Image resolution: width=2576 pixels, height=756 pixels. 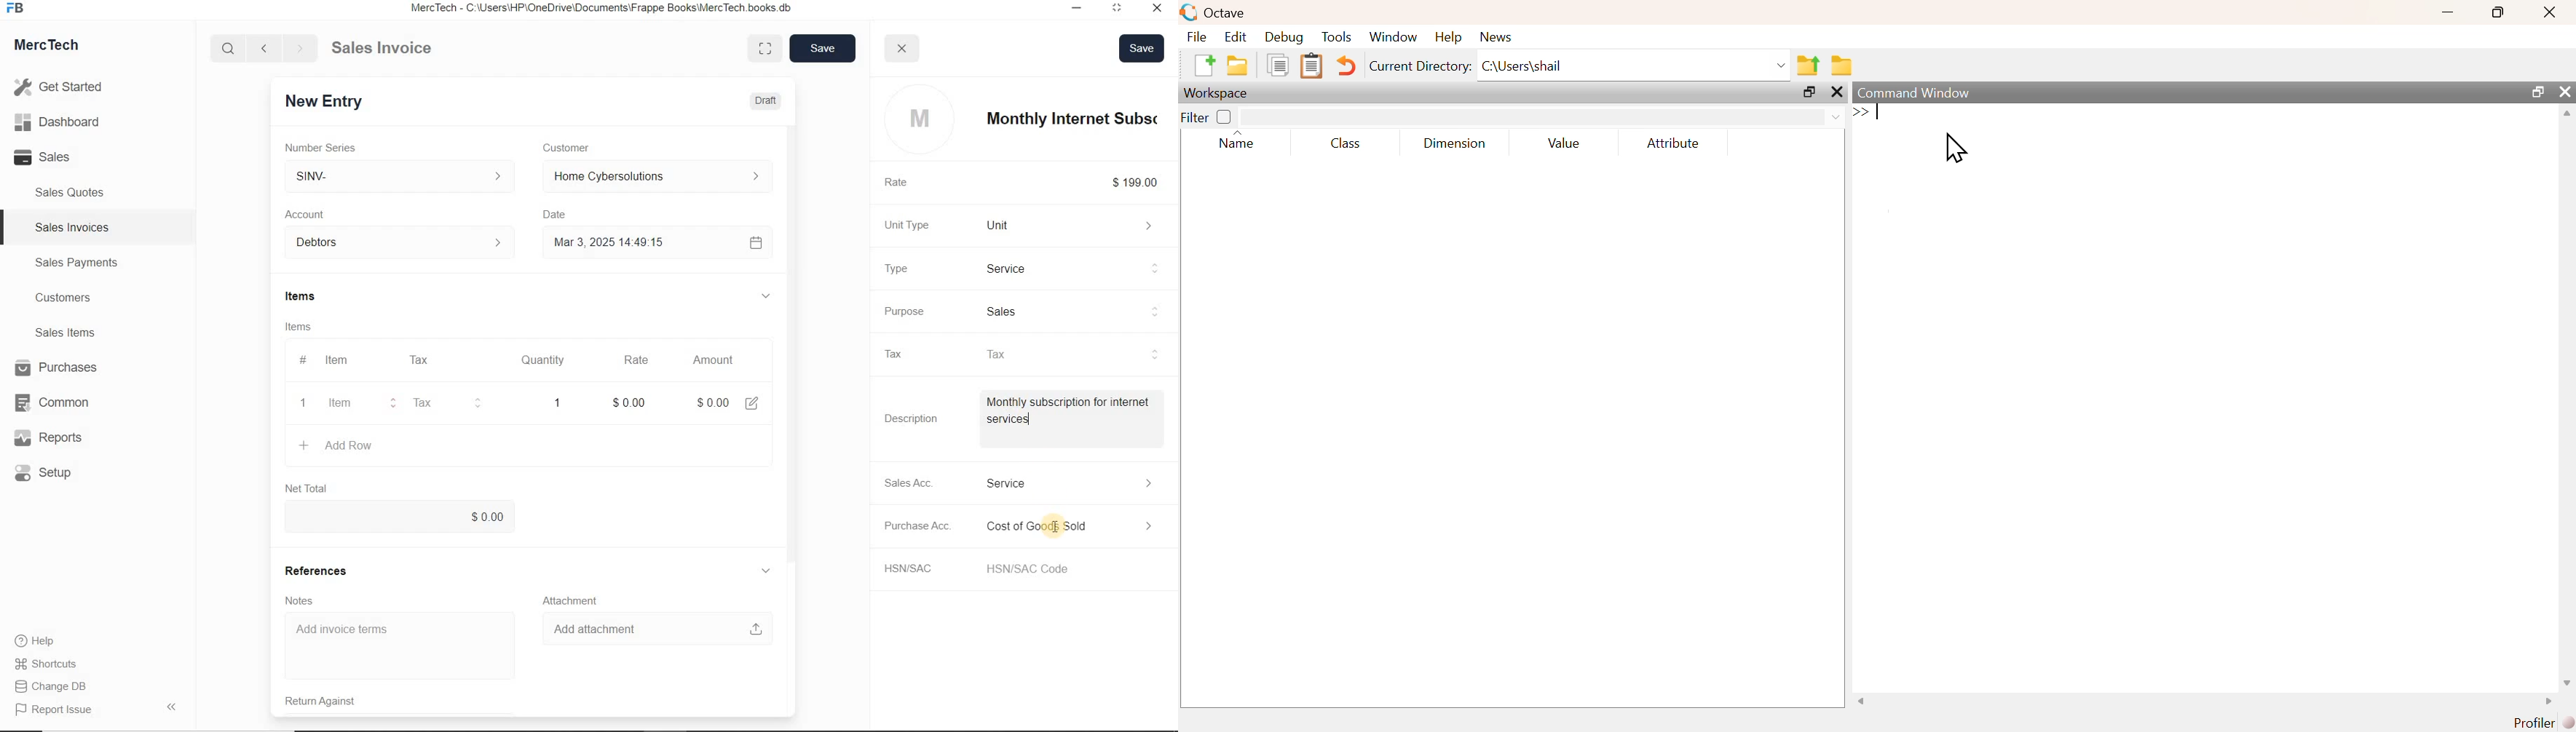 I want to click on Maximize, so click(x=2539, y=92).